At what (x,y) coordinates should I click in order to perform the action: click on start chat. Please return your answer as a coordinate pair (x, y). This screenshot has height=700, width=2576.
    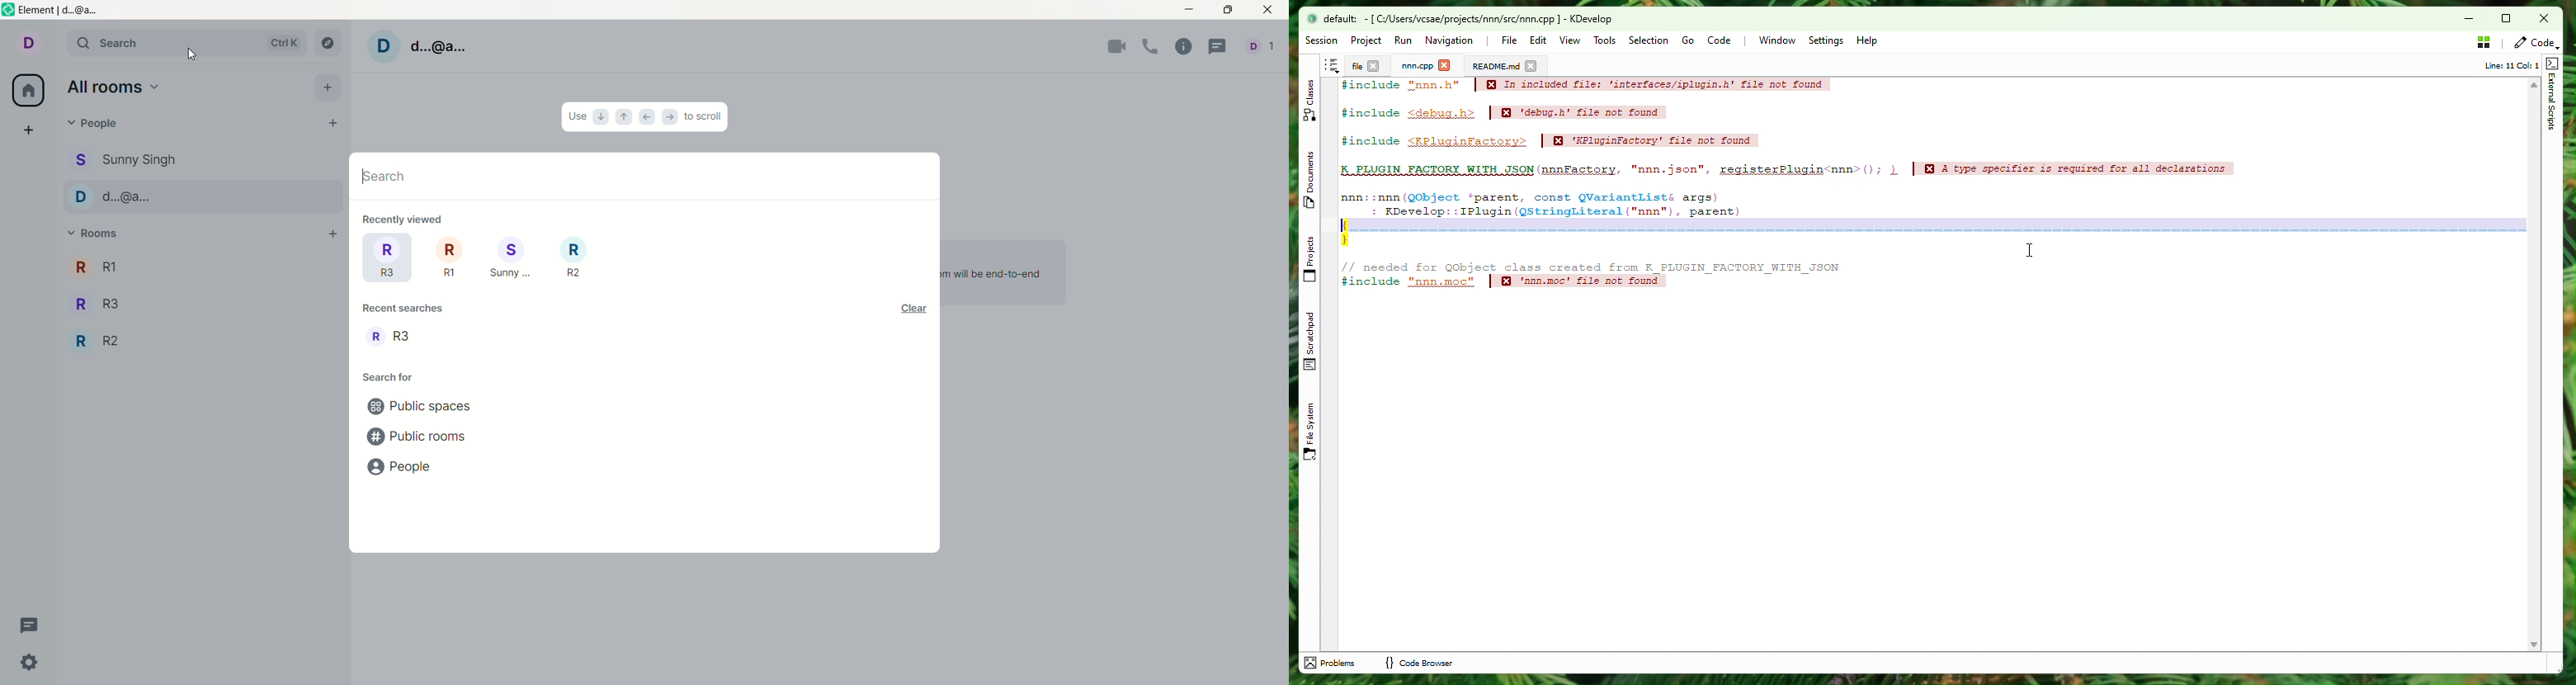
    Looking at the image, I should click on (332, 123).